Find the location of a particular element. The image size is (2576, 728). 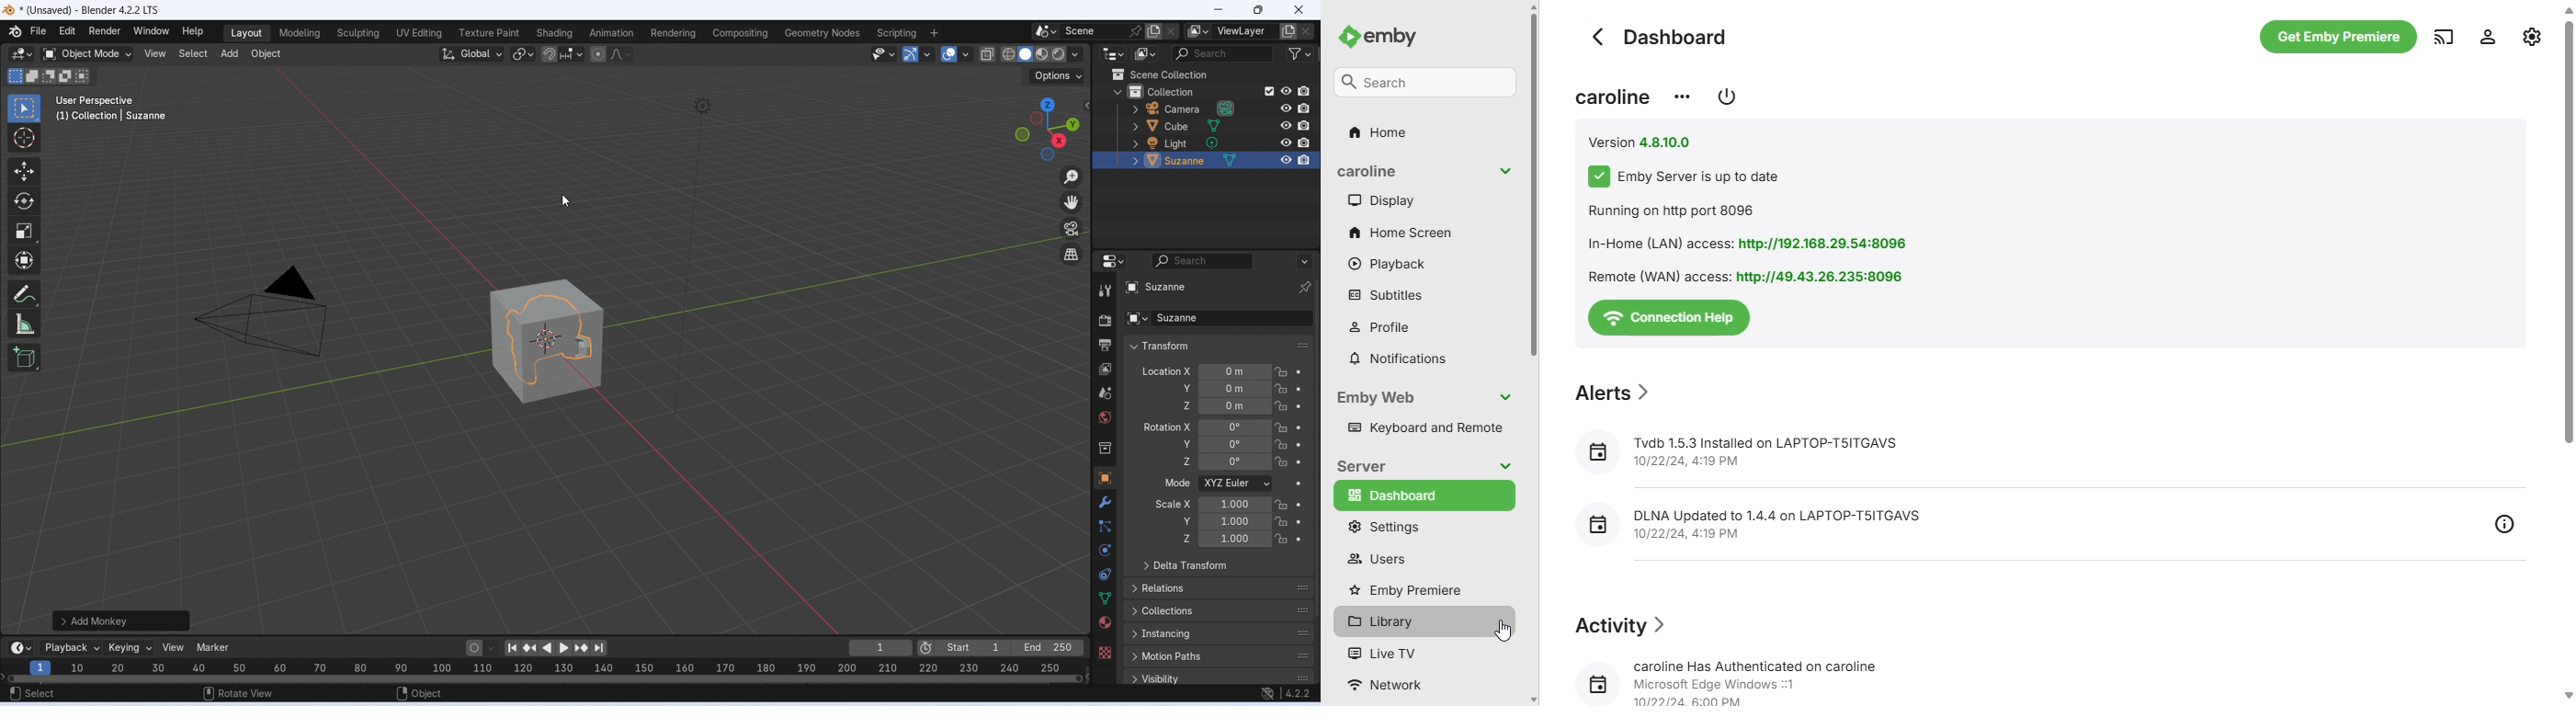

light layer is located at coordinates (1197, 144).